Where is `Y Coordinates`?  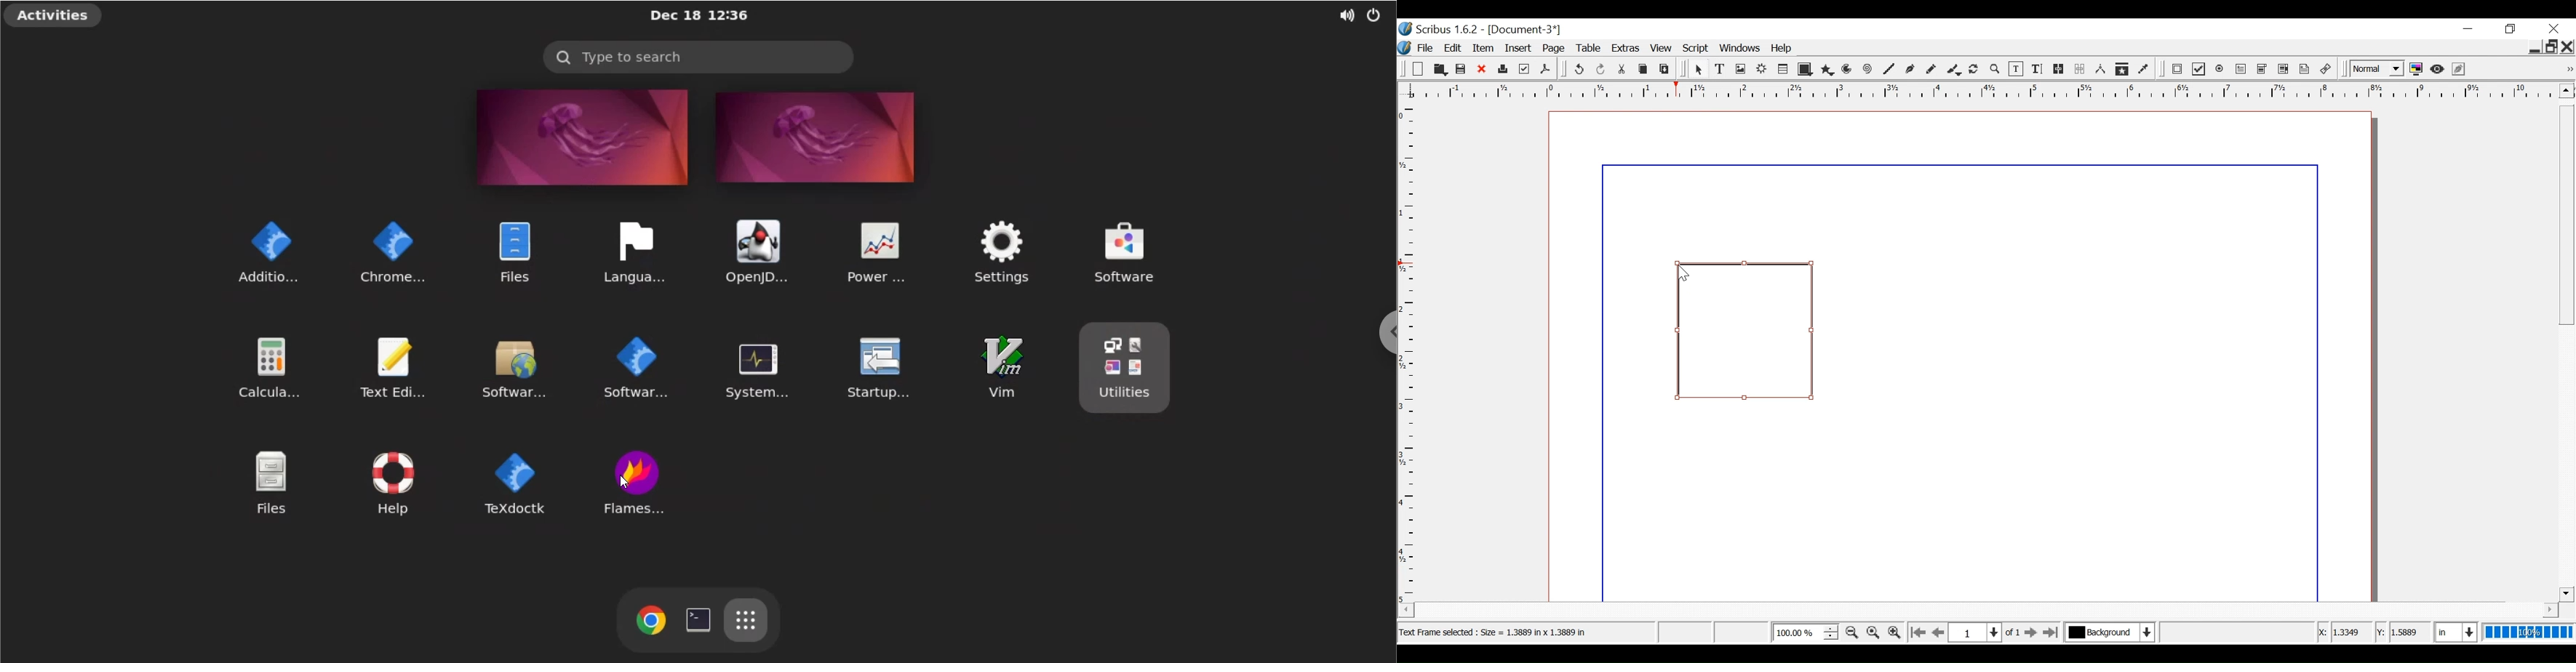 Y Coordinates is located at coordinates (2404, 632).